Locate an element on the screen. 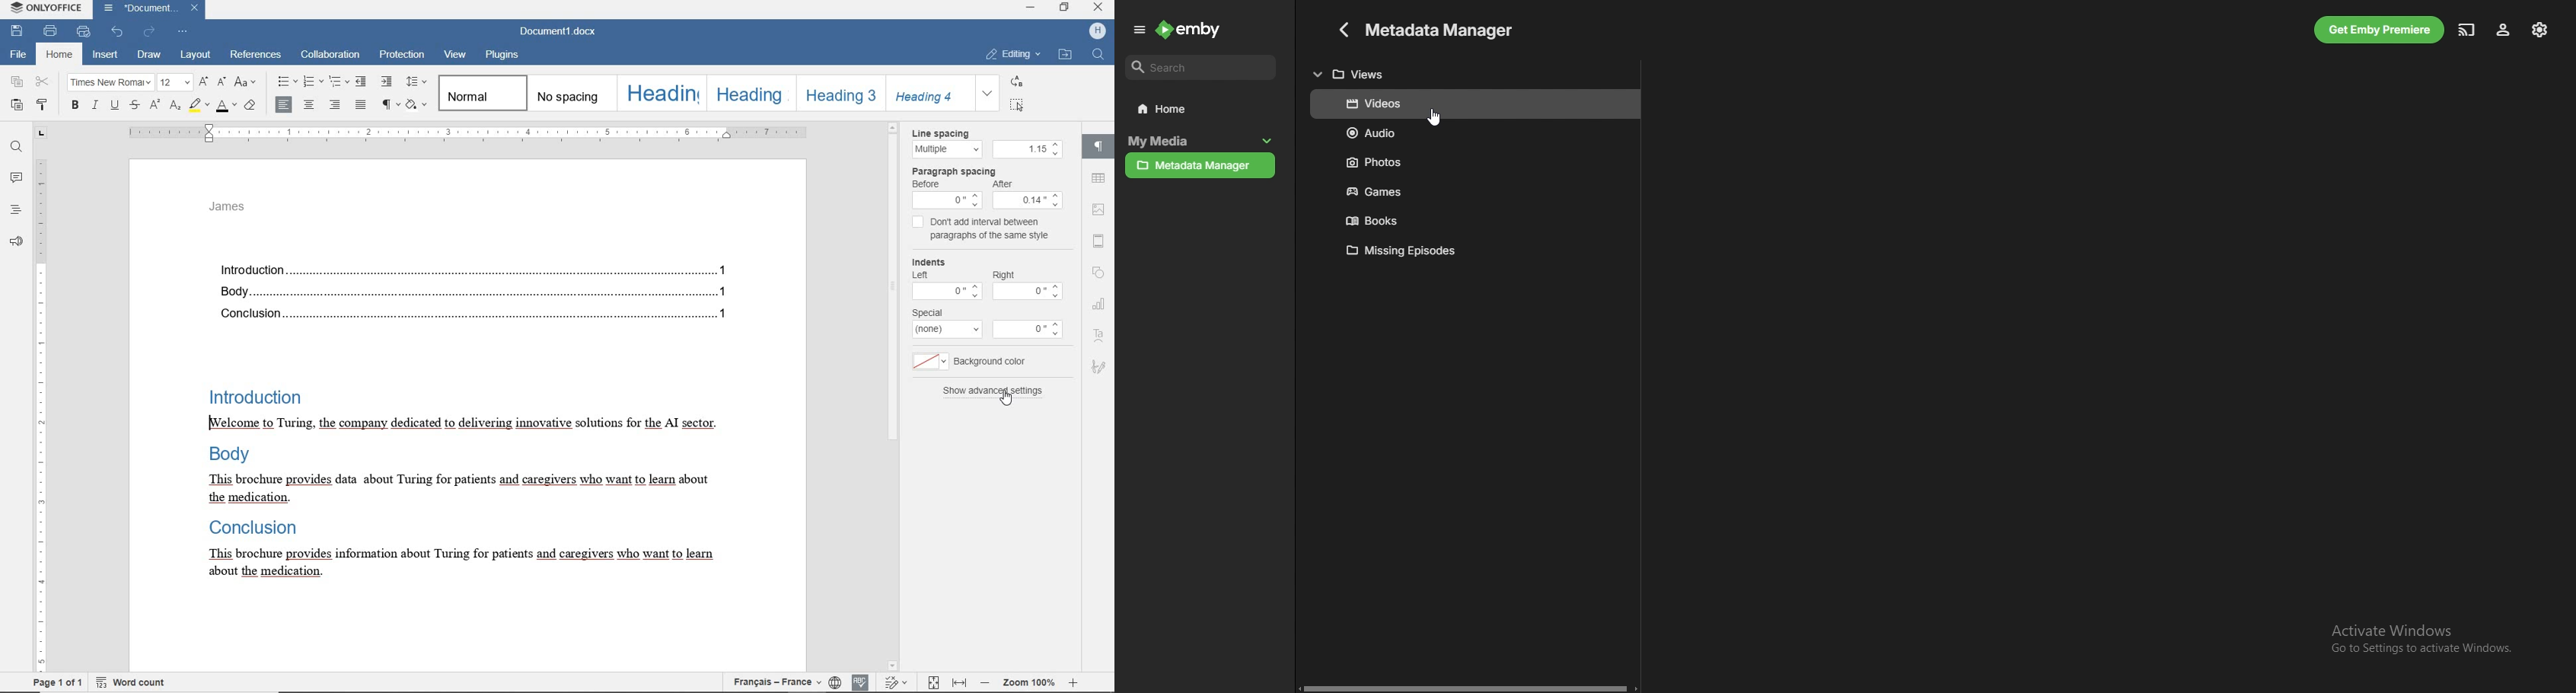  referenes is located at coordinates (257, 55).